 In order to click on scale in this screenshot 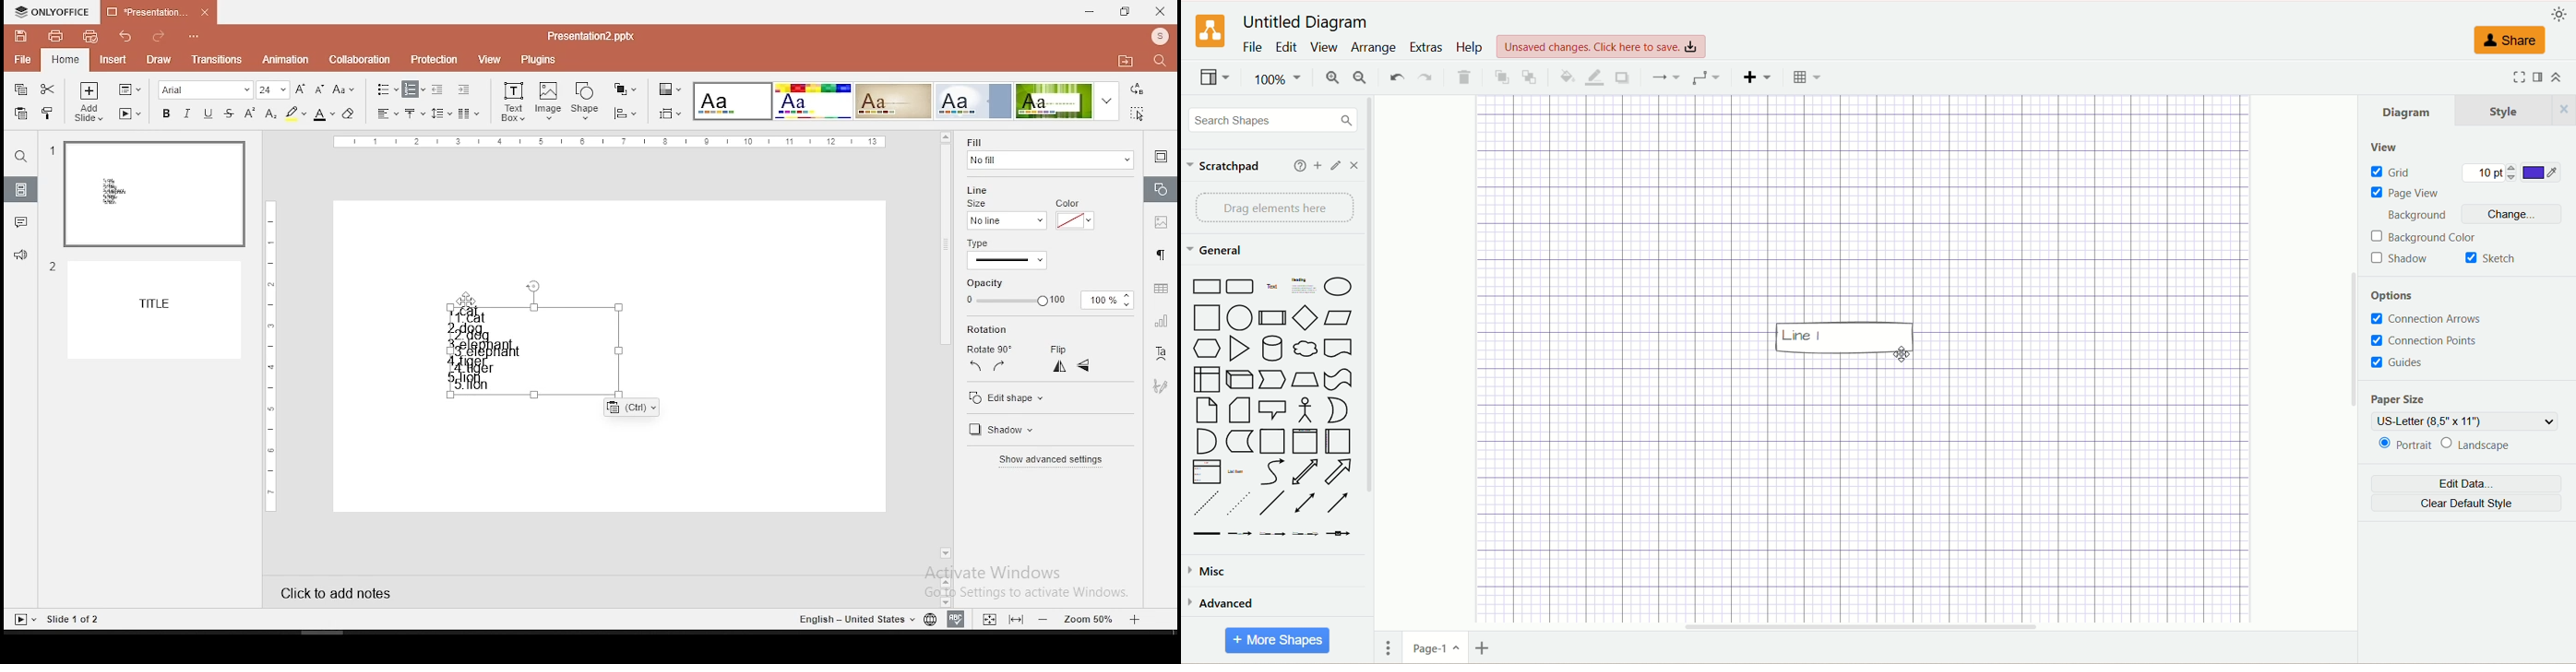, I will do `click(268, 354)`.